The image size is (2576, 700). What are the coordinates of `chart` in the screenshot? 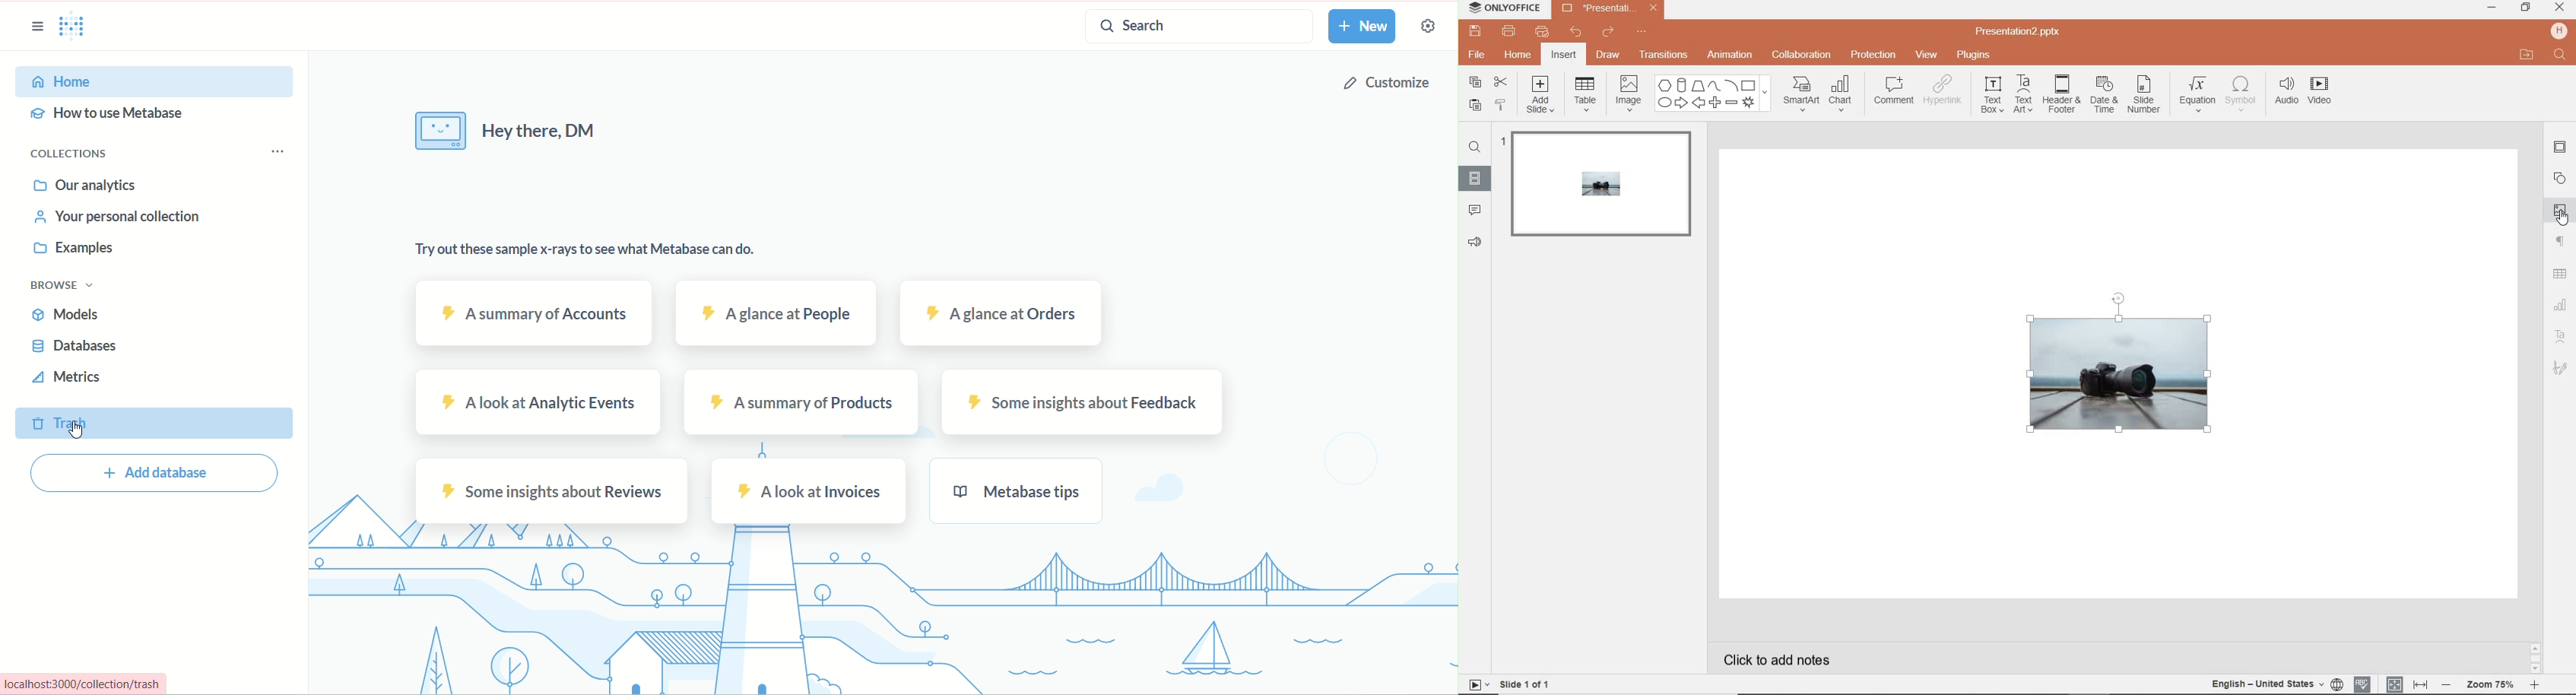 It's located at (2562, 304).